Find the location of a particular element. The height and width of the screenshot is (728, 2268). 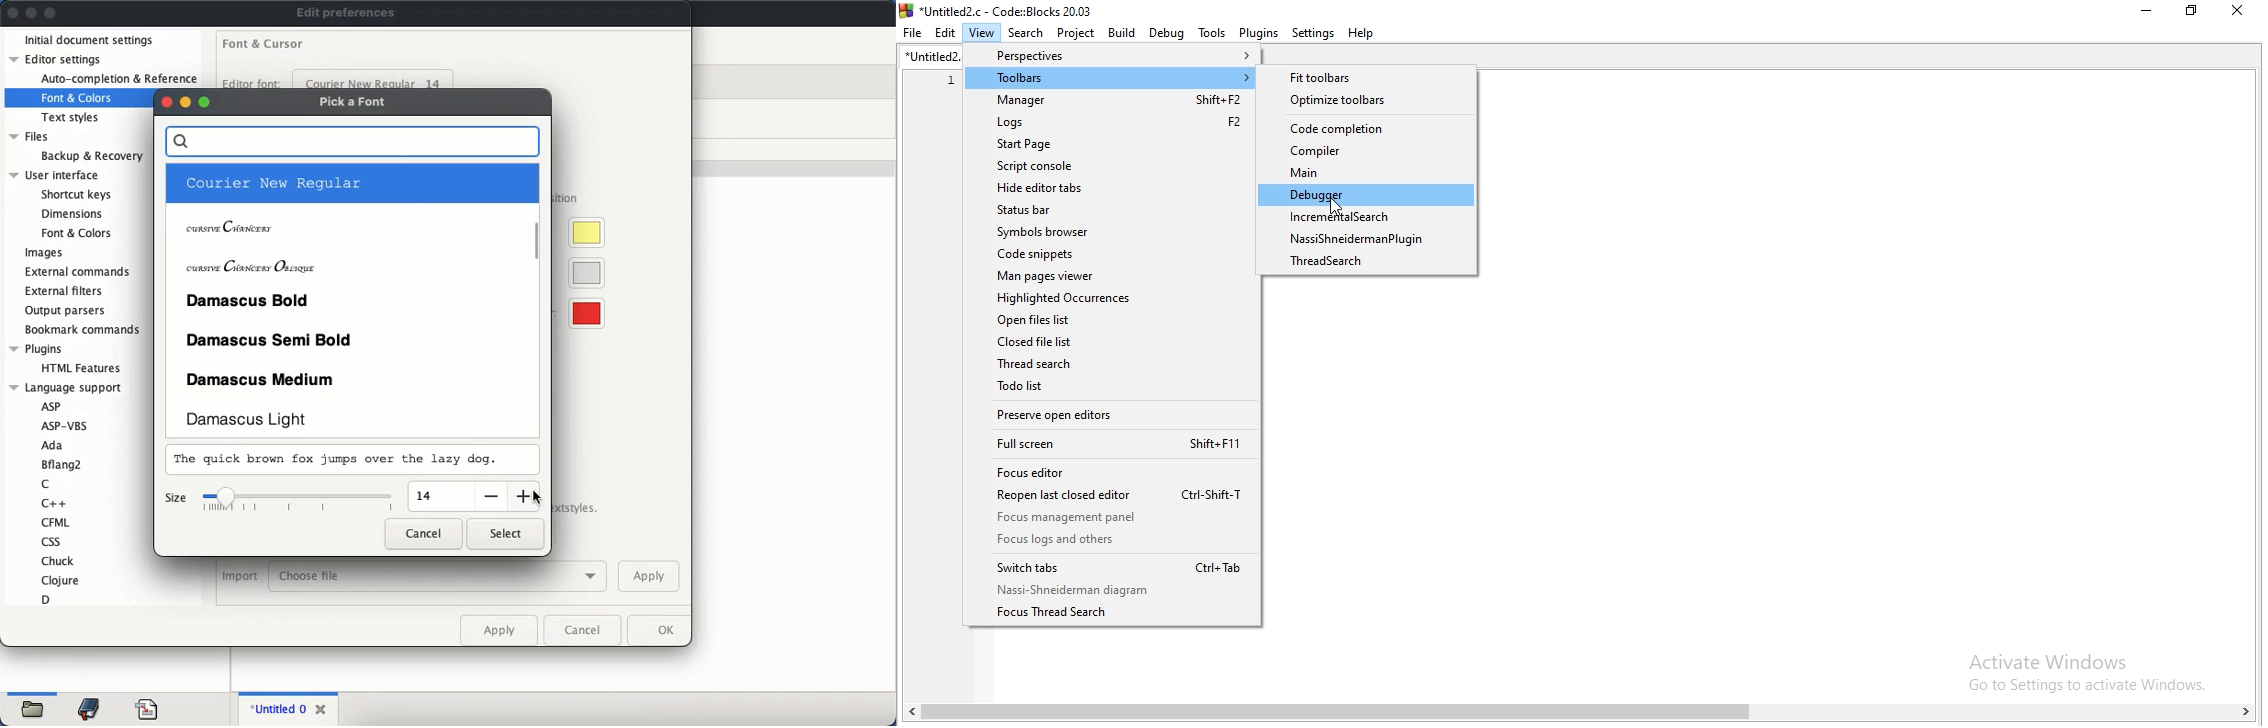

bflang2 is located at coordinates (63, 465).